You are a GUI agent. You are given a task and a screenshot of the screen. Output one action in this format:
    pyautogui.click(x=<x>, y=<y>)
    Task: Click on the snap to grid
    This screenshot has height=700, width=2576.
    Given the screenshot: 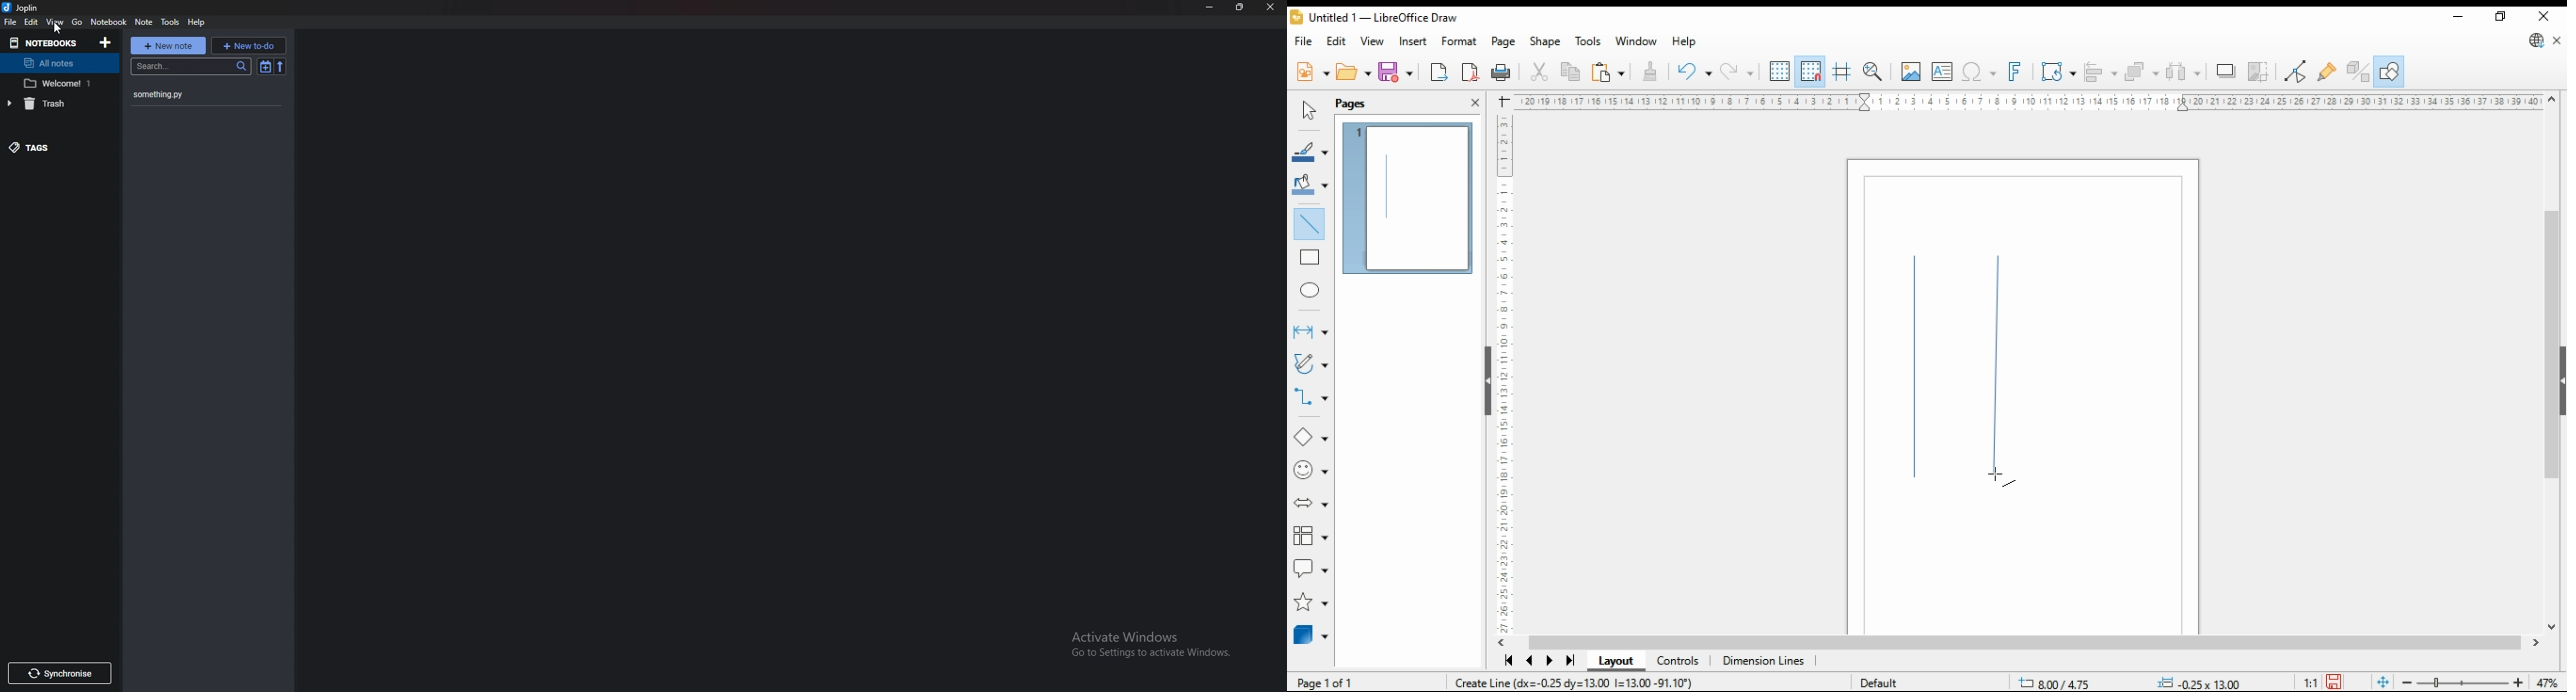 What is the action you would take?
    pyautogui.click(x=1810, y=71)
    